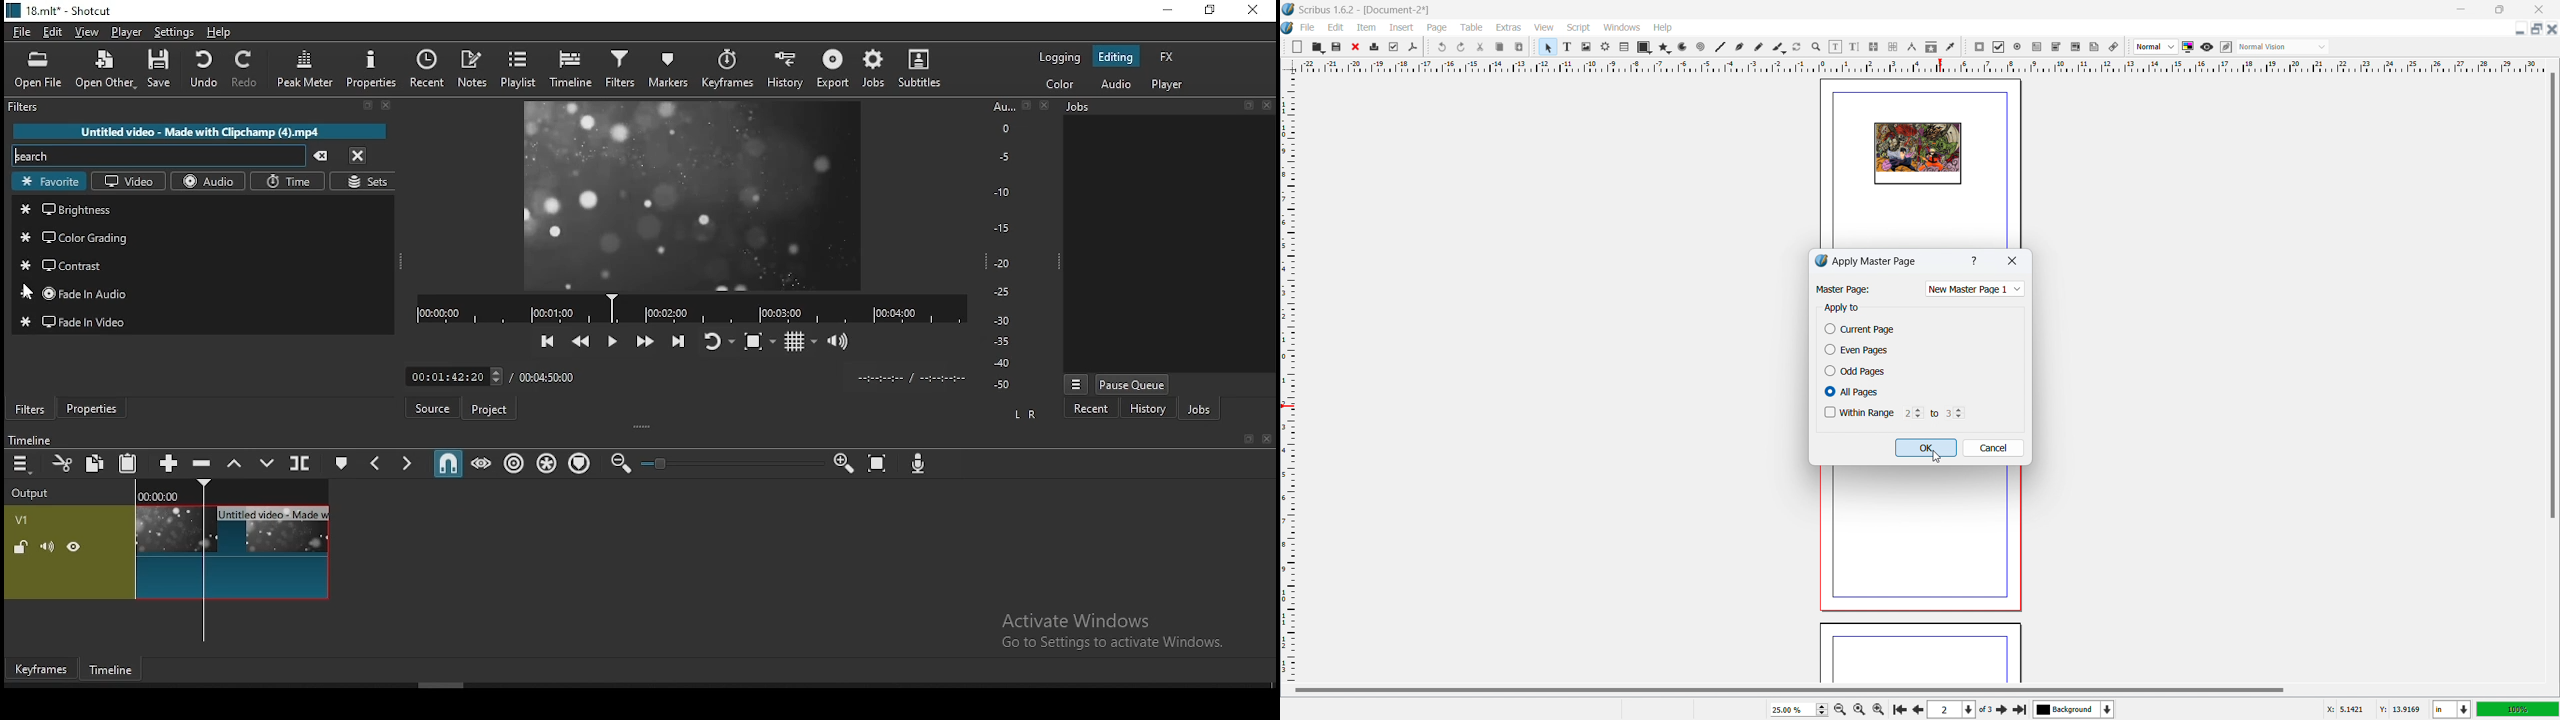  Describe the element at coordinates (2498, 9) in the screenshot. I see `maximize window` at that location.